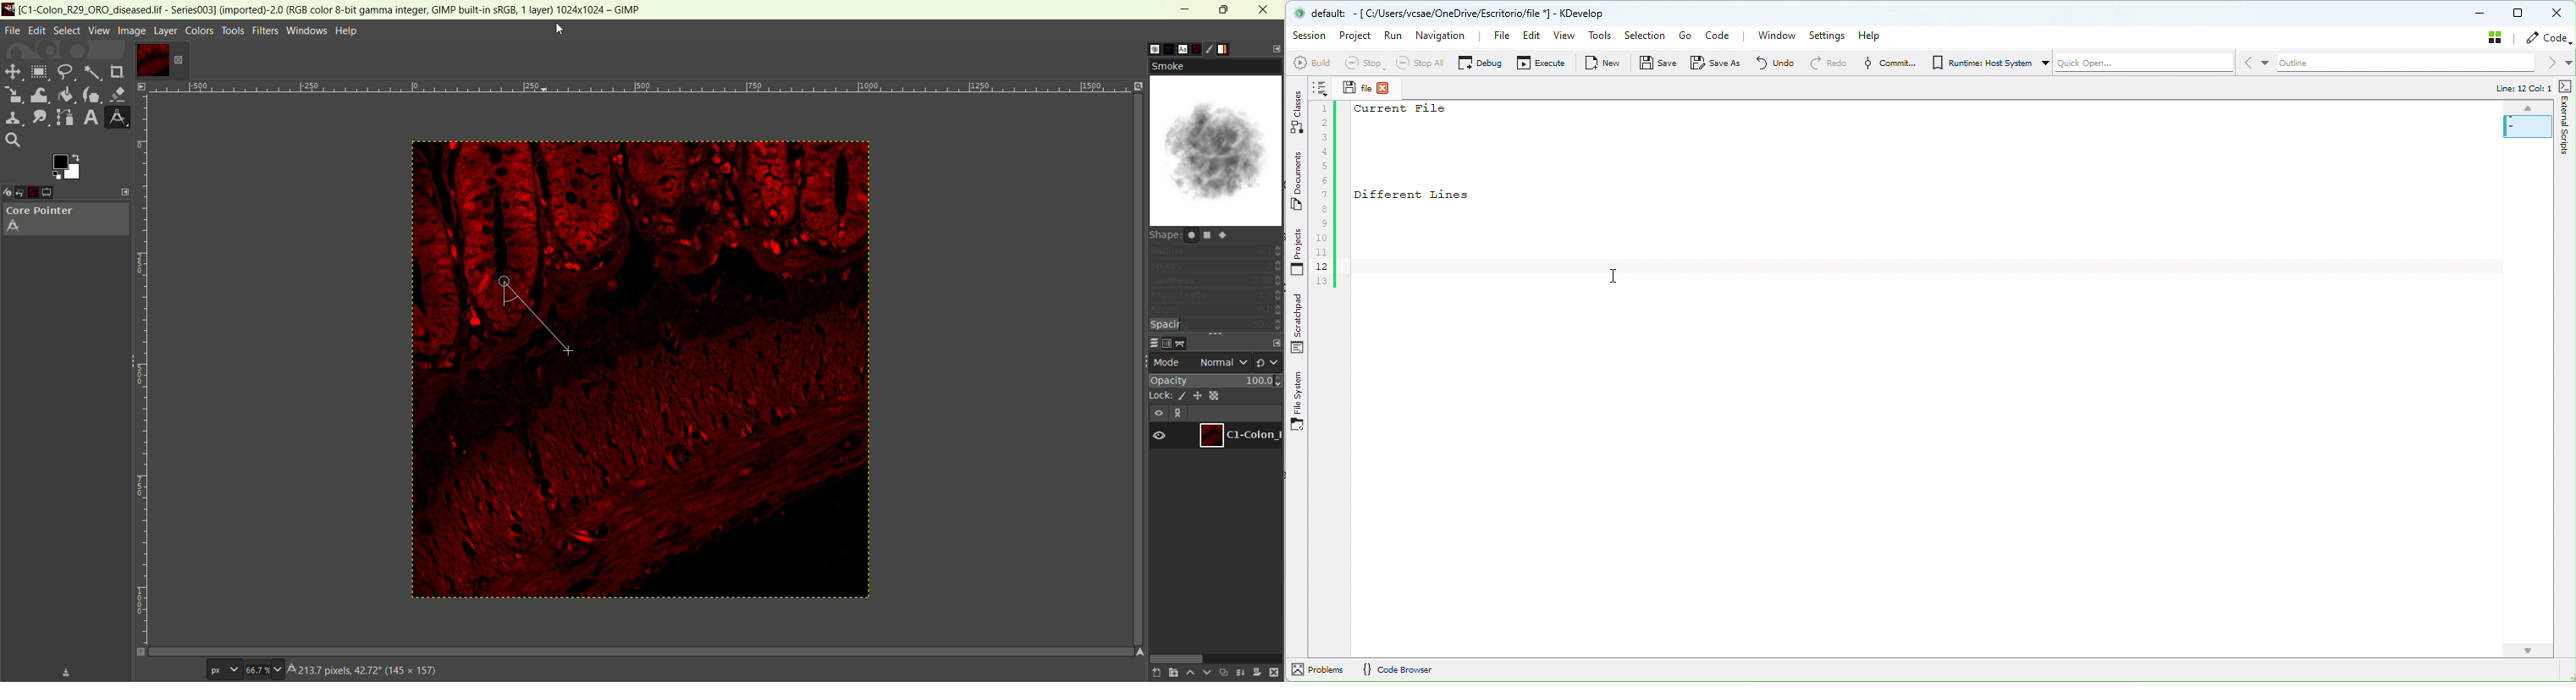  What do you see at coordinates (1214, 657) in the screenshot?
I see `horizontal scroll bar` at bounding box center [1214, 657].